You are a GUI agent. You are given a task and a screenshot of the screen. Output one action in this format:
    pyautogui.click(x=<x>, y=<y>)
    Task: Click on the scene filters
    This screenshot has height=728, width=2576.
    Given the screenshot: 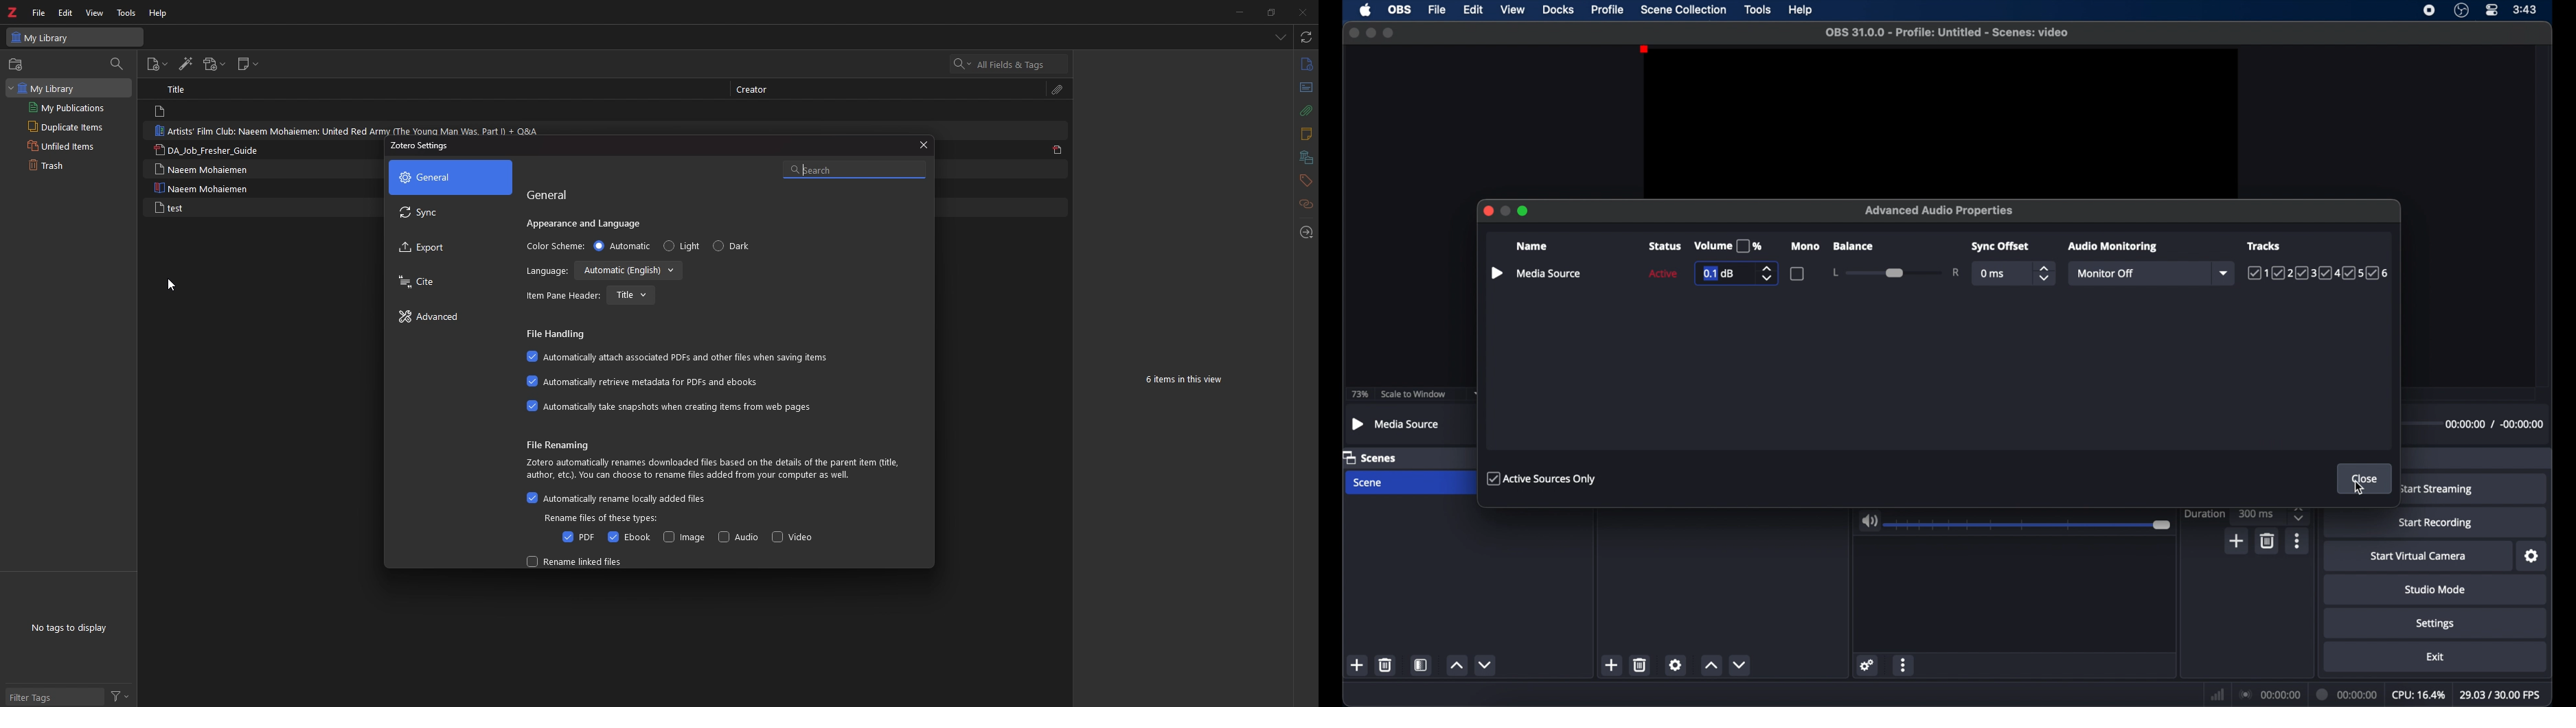 What is the action you would take?
    pyautogui.click(x=1421, y=664)
    